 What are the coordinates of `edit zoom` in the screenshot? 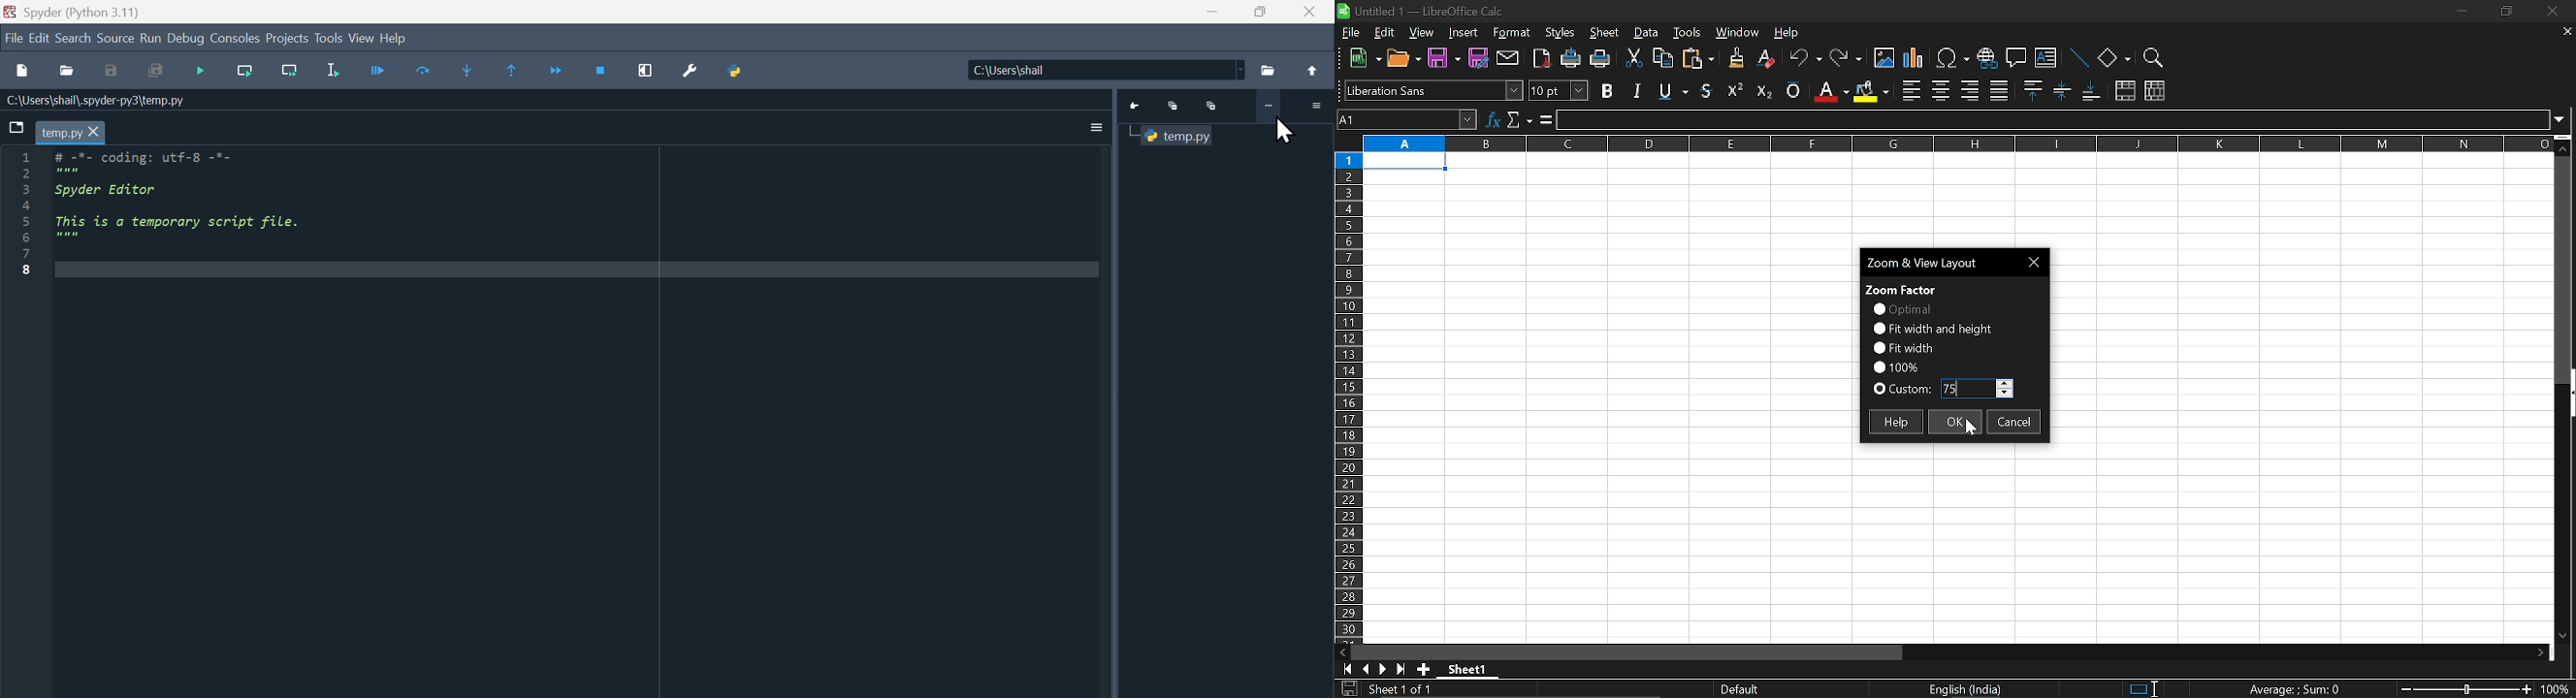 It's located at (1977, 389).